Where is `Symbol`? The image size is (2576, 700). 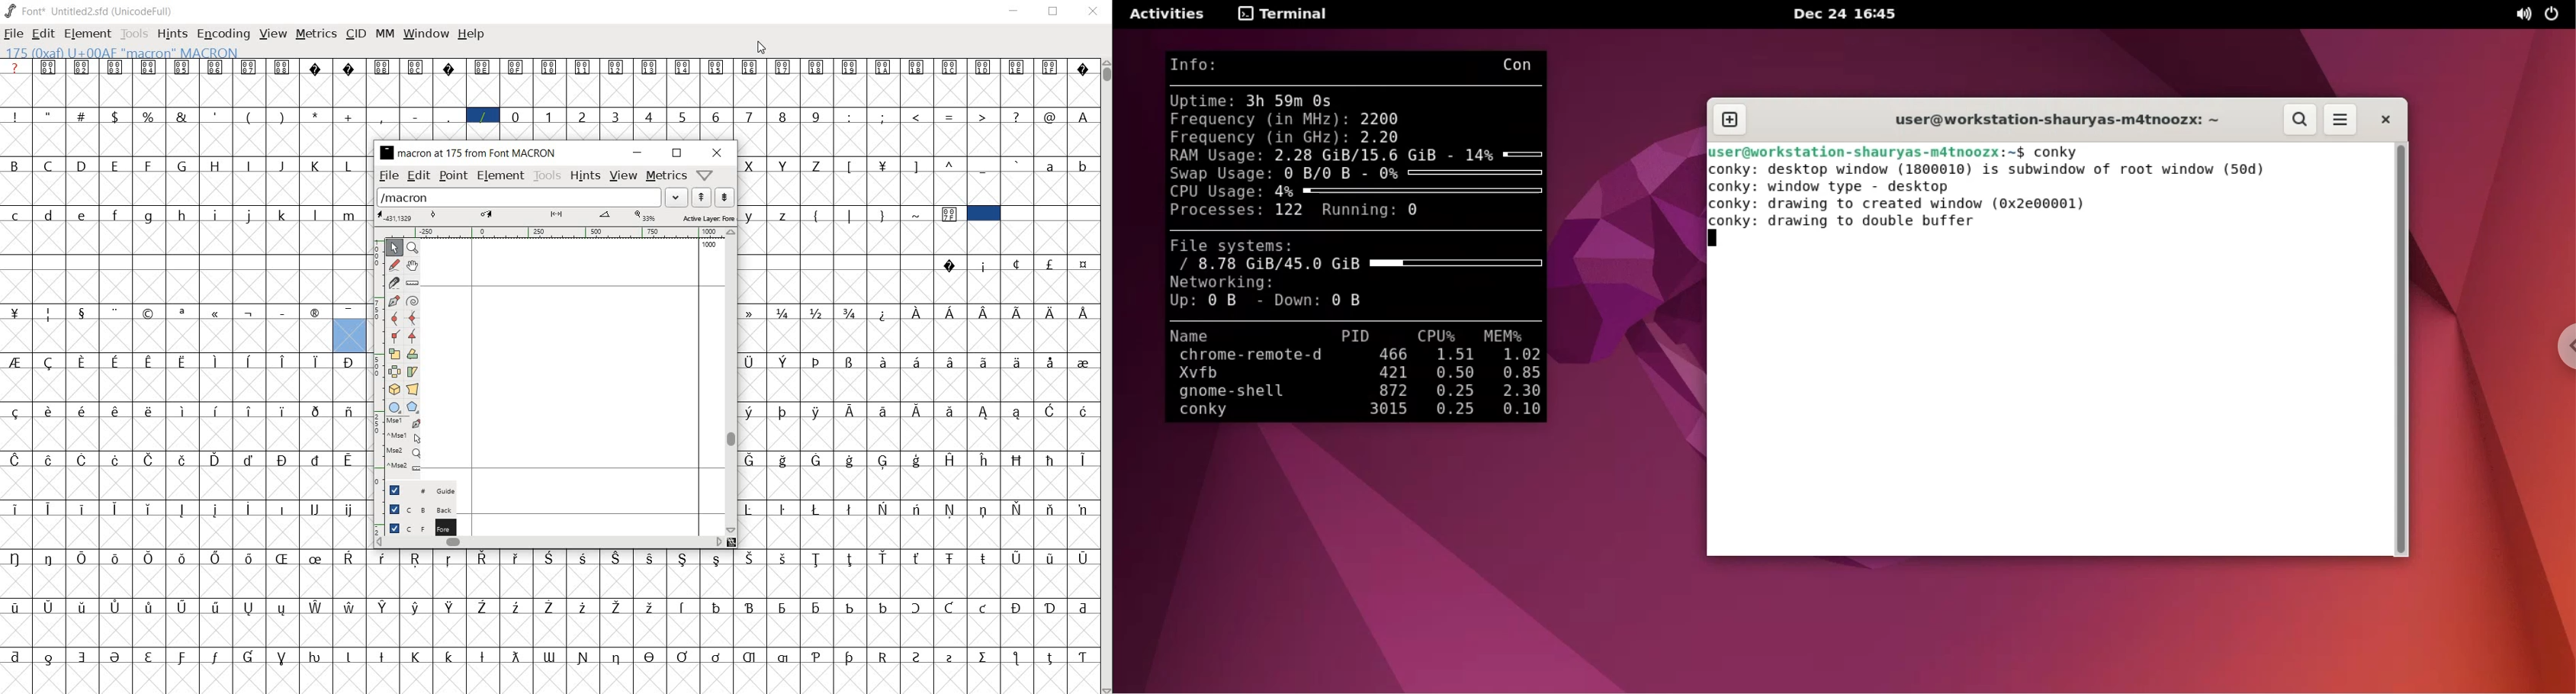
Symbol is located at coordinates (1017, 459).